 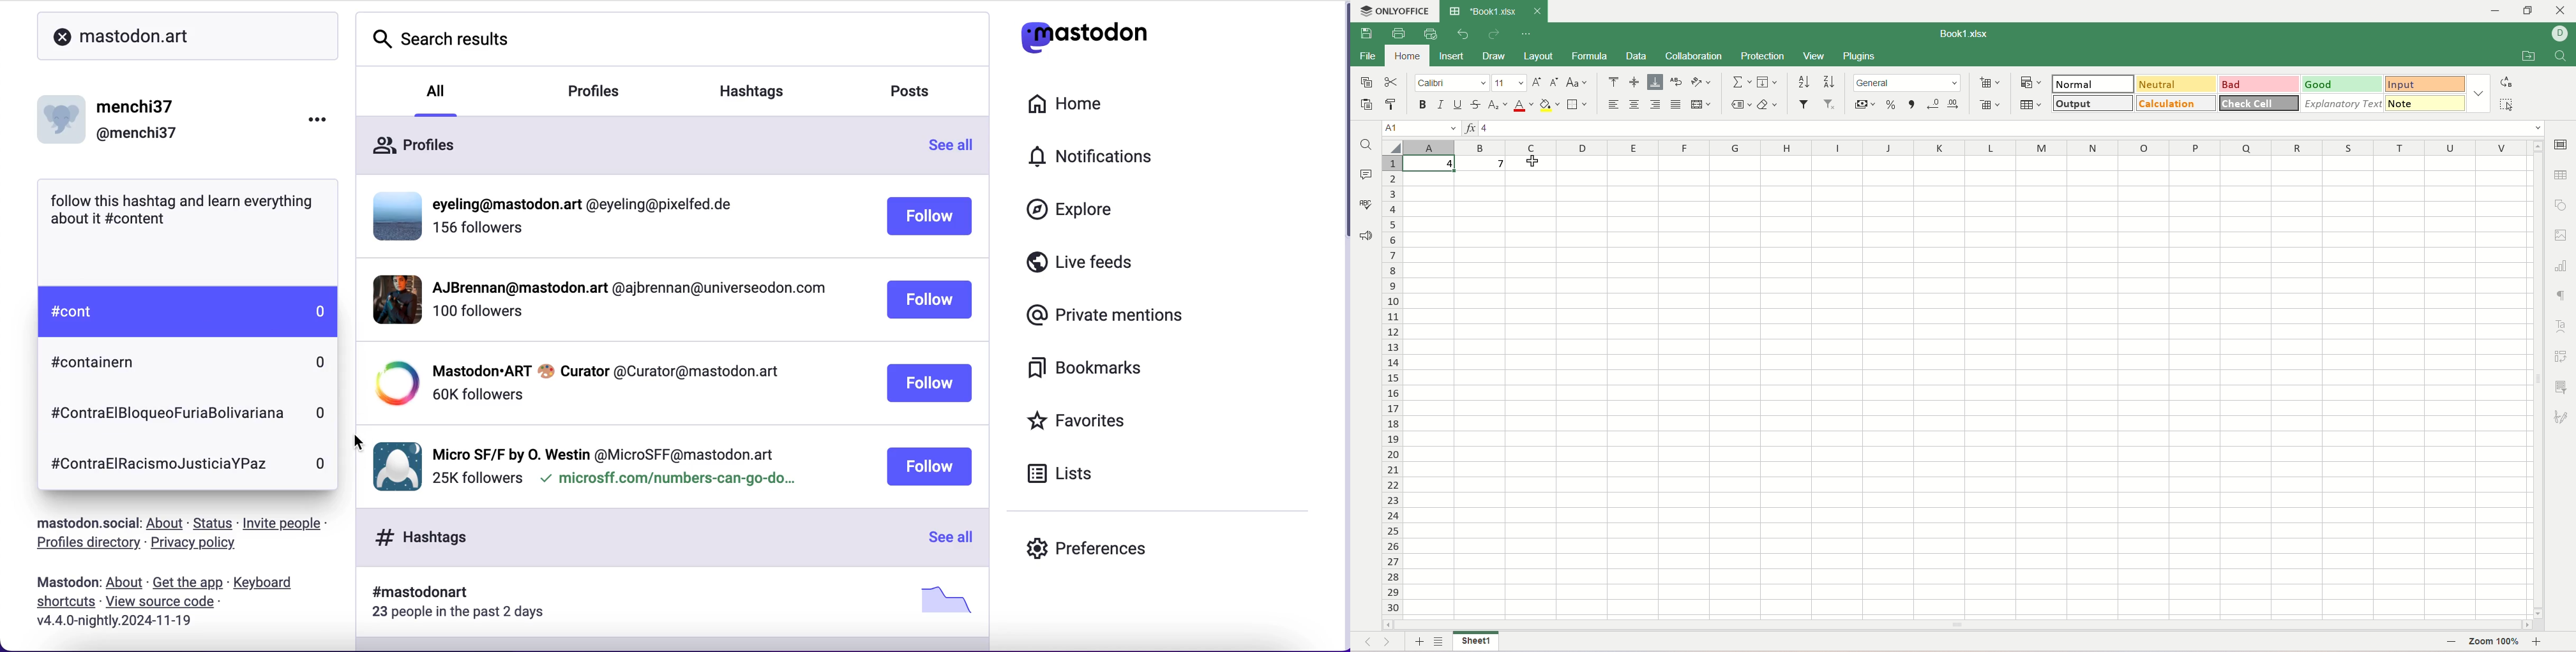 I want to click on currency format, so click(x=1864, y=104).